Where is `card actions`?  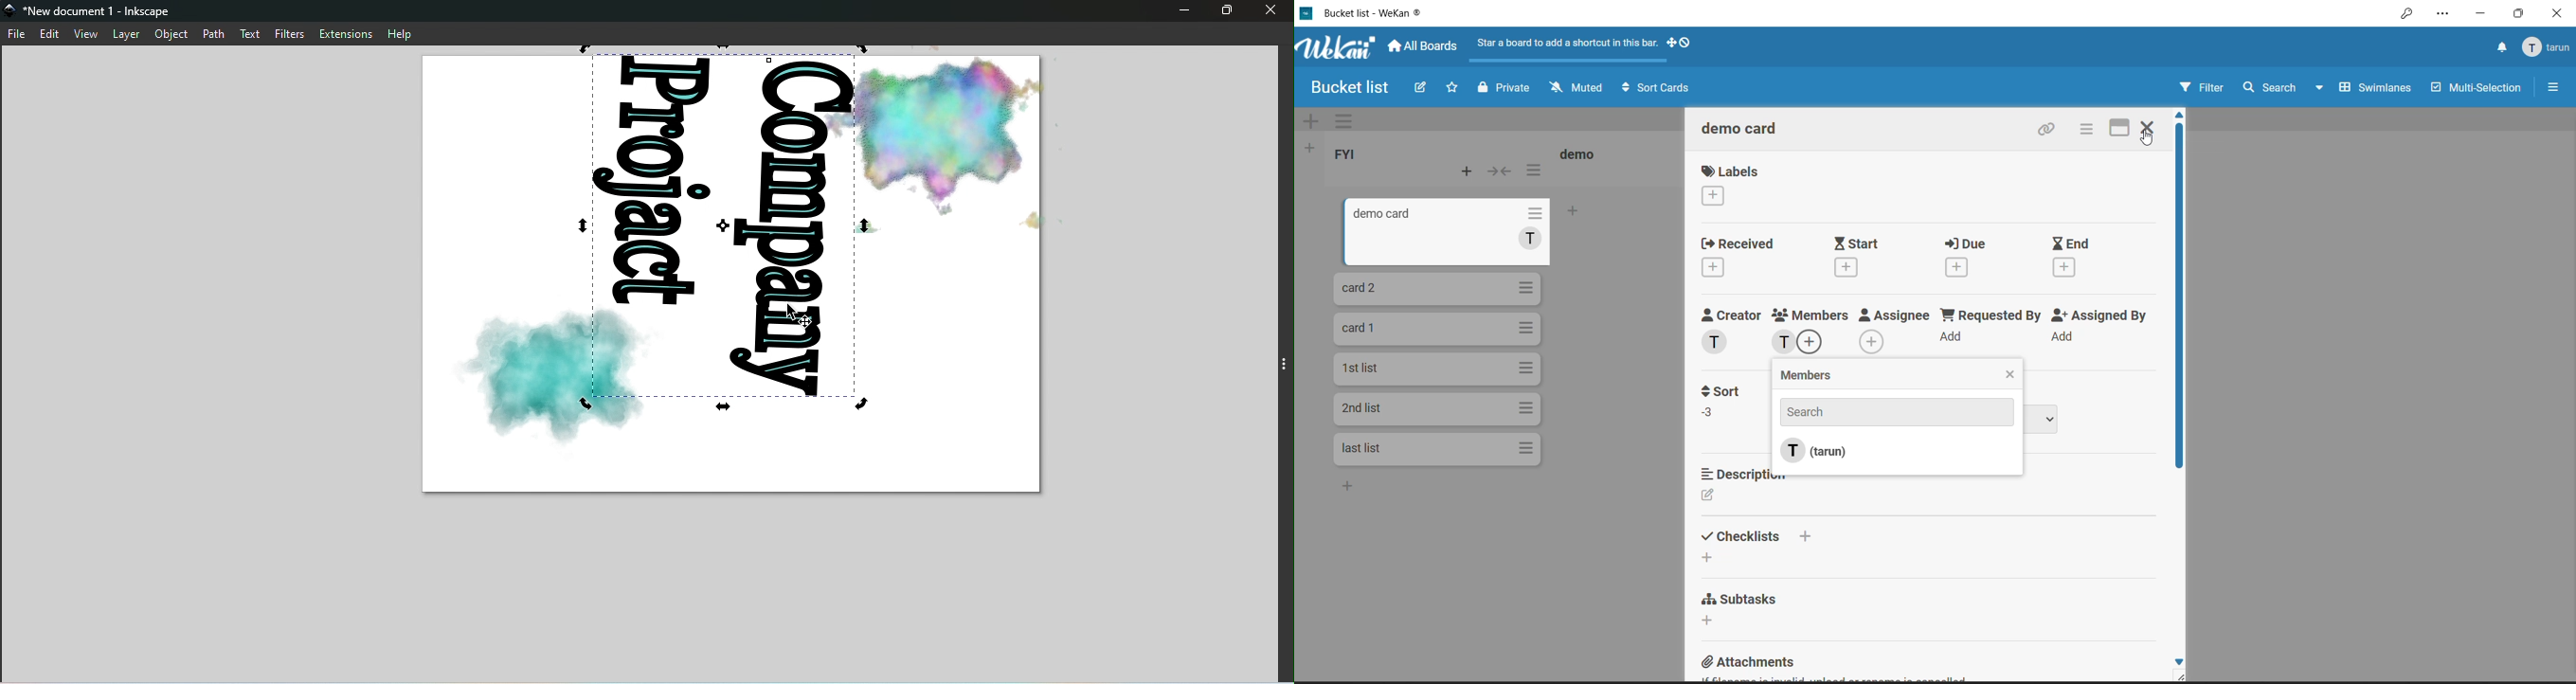 card actions is located at coordinates (1527, 214).